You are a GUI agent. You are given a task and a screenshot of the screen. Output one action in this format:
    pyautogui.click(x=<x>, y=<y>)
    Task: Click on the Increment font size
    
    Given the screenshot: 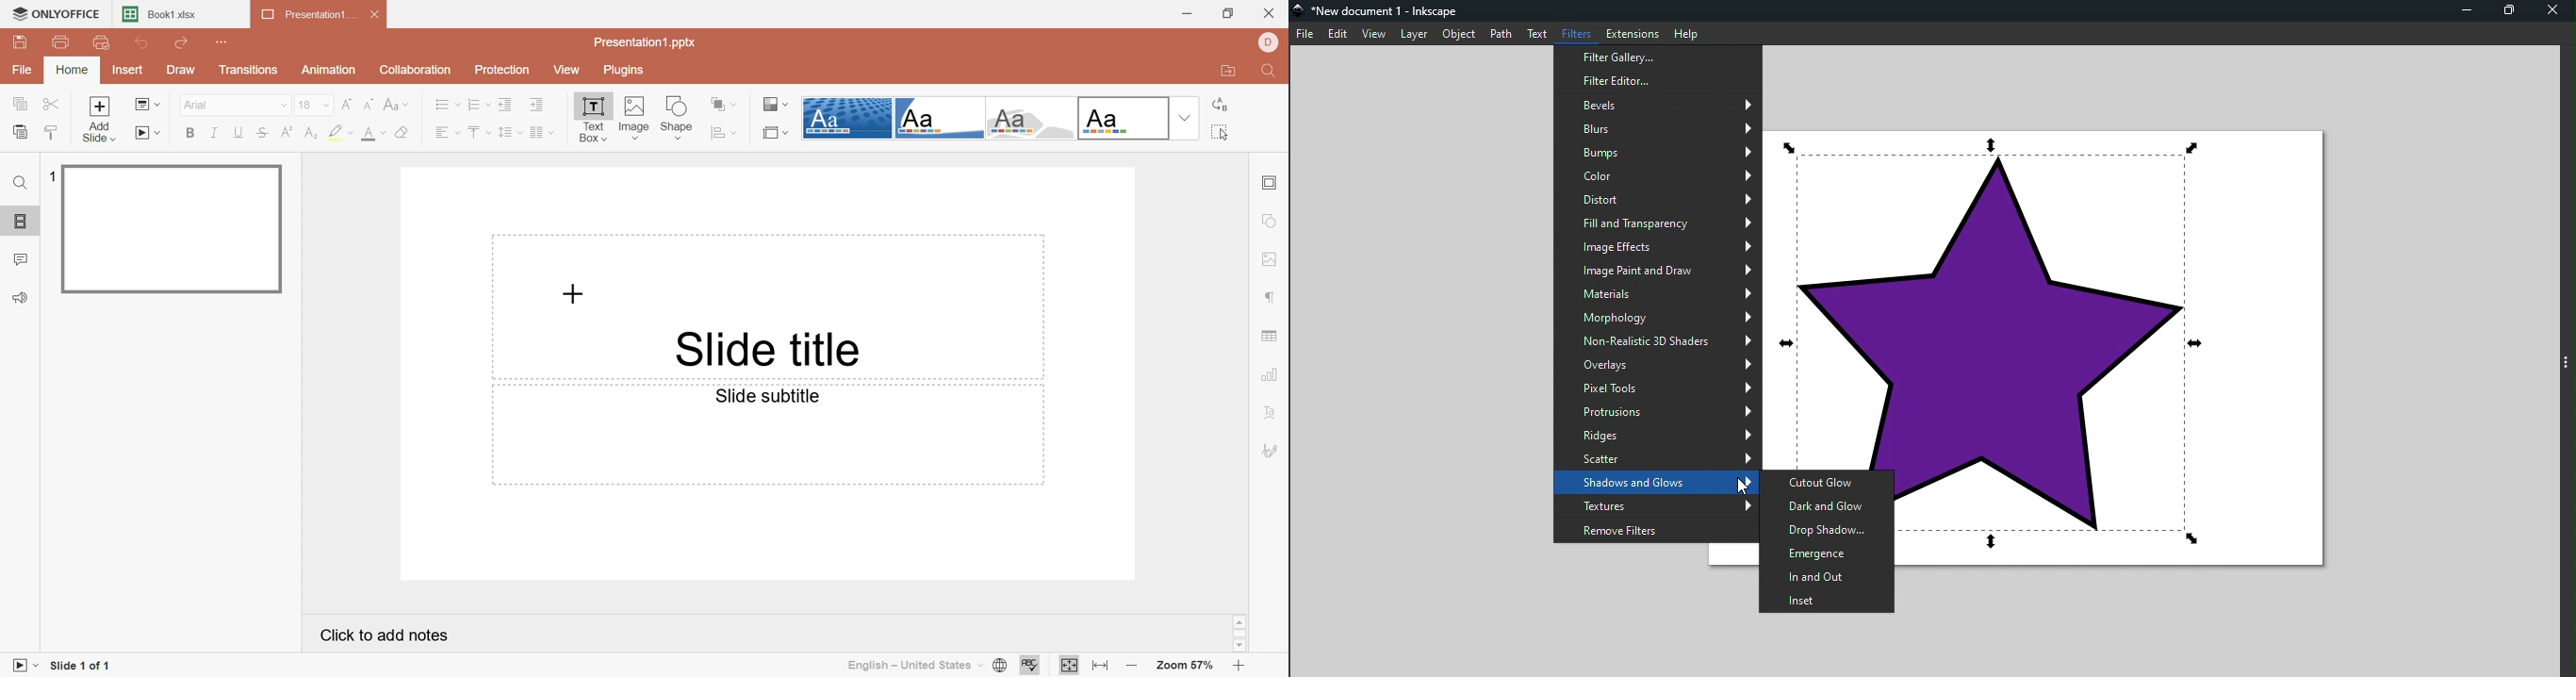 What is the action you would take?
    pyautogui.click(x=347, y=105)
    